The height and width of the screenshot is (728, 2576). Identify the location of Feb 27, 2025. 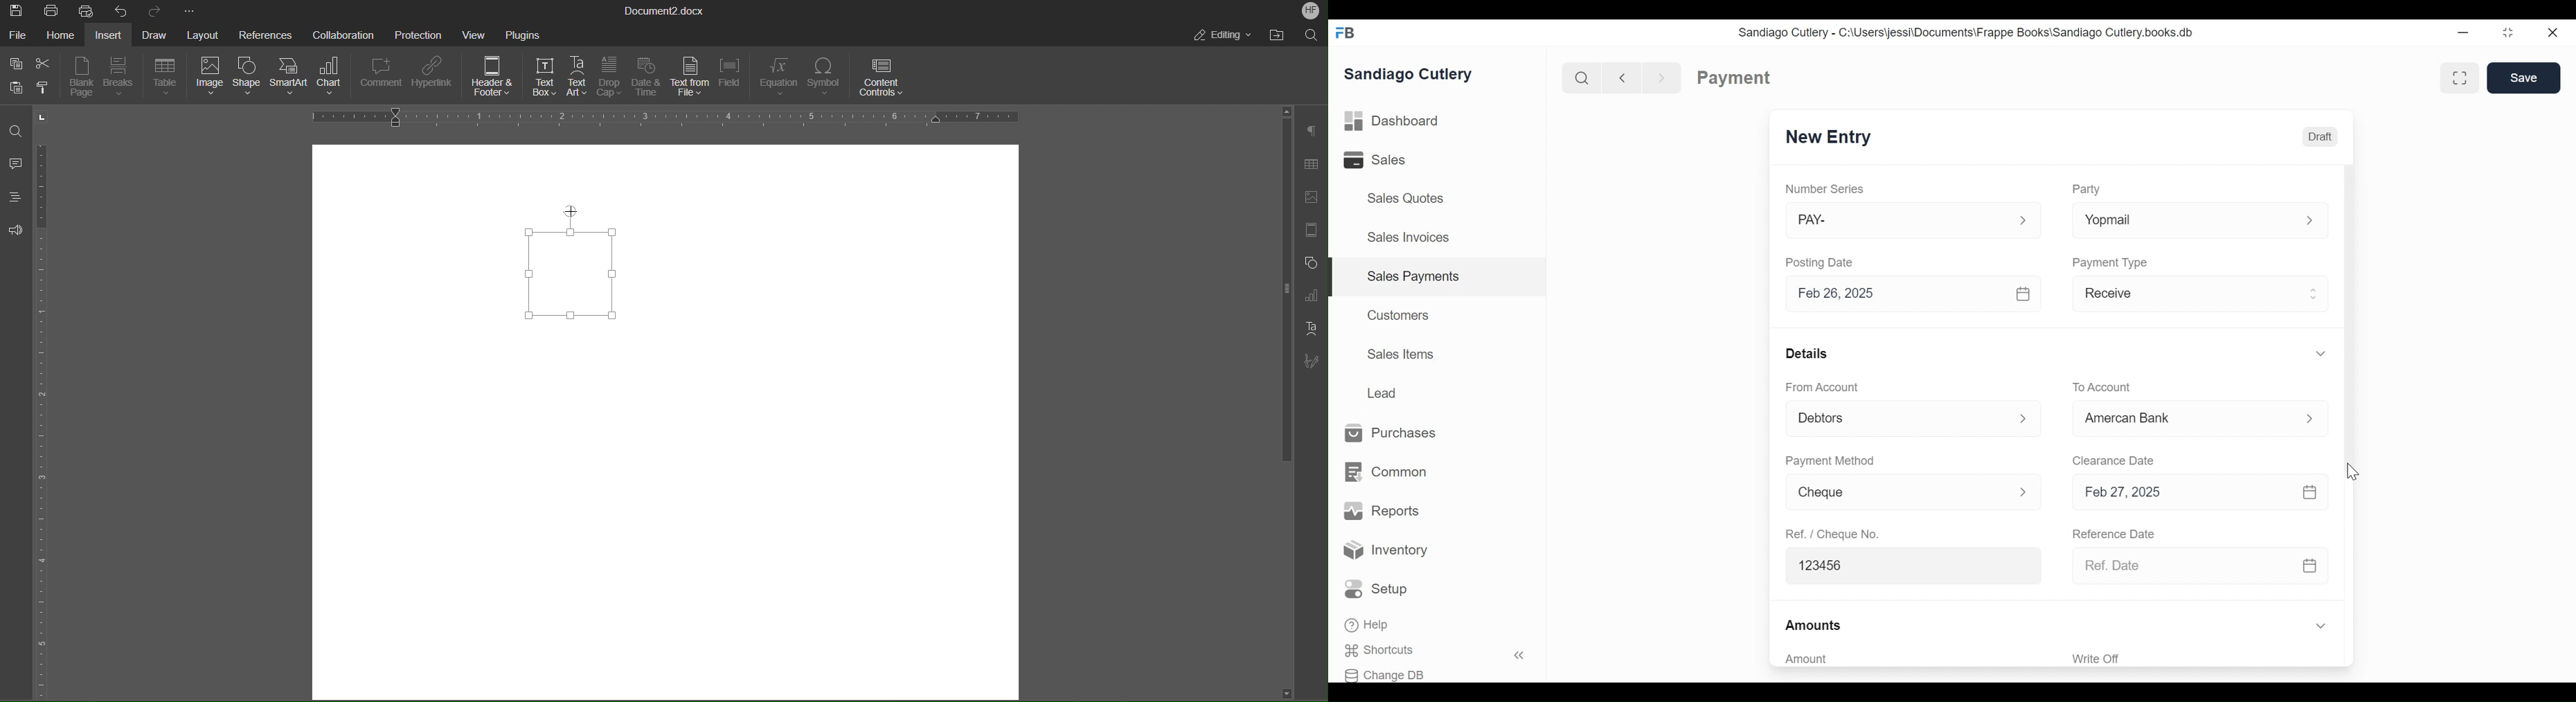
(2182, 493).